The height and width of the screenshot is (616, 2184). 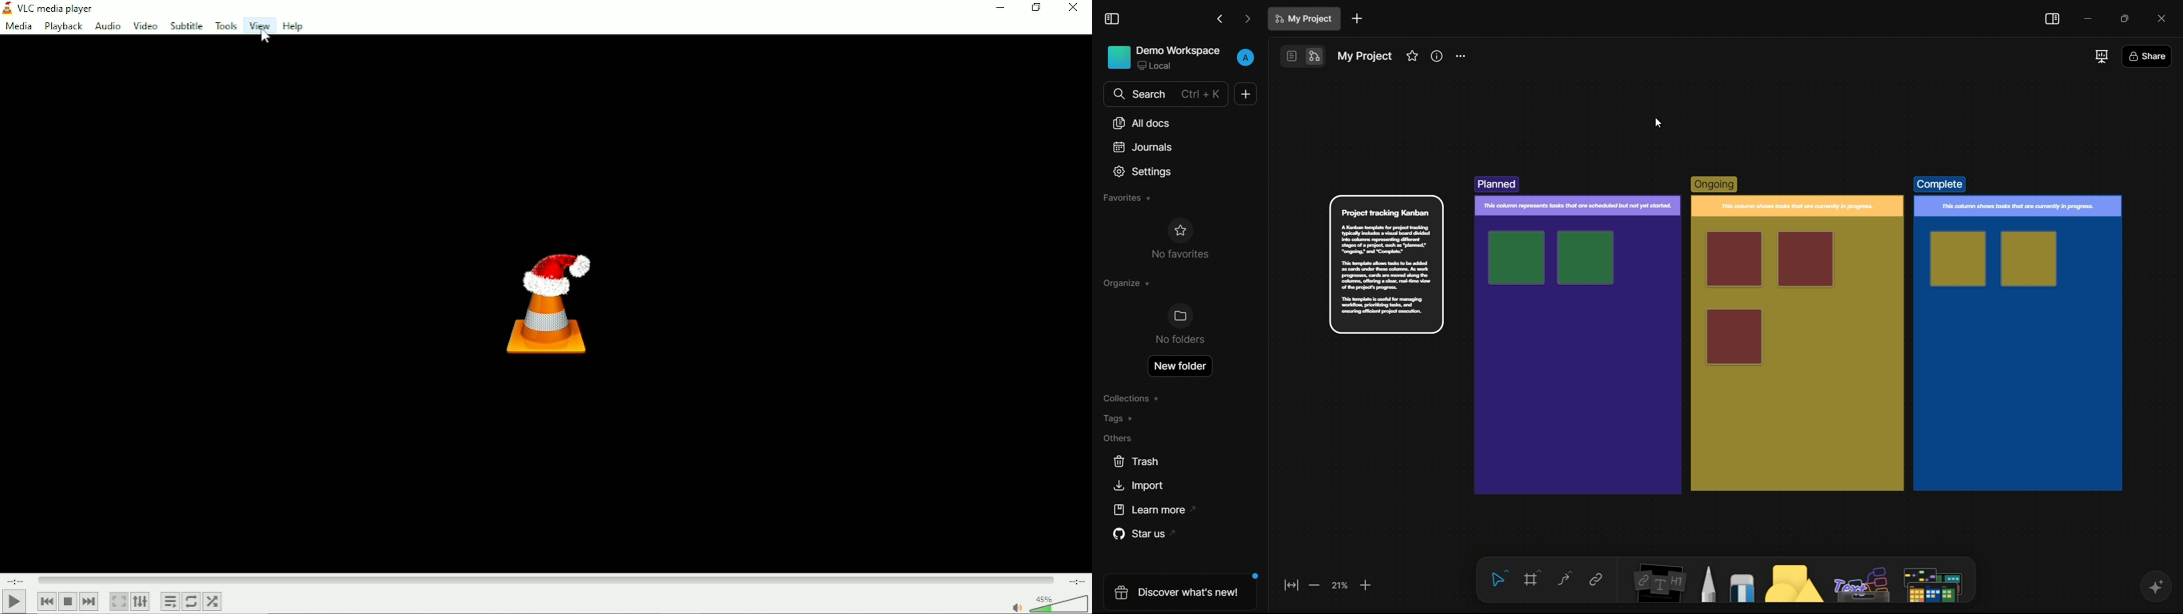 I want to click on document name, so click(x=1306, y=19).